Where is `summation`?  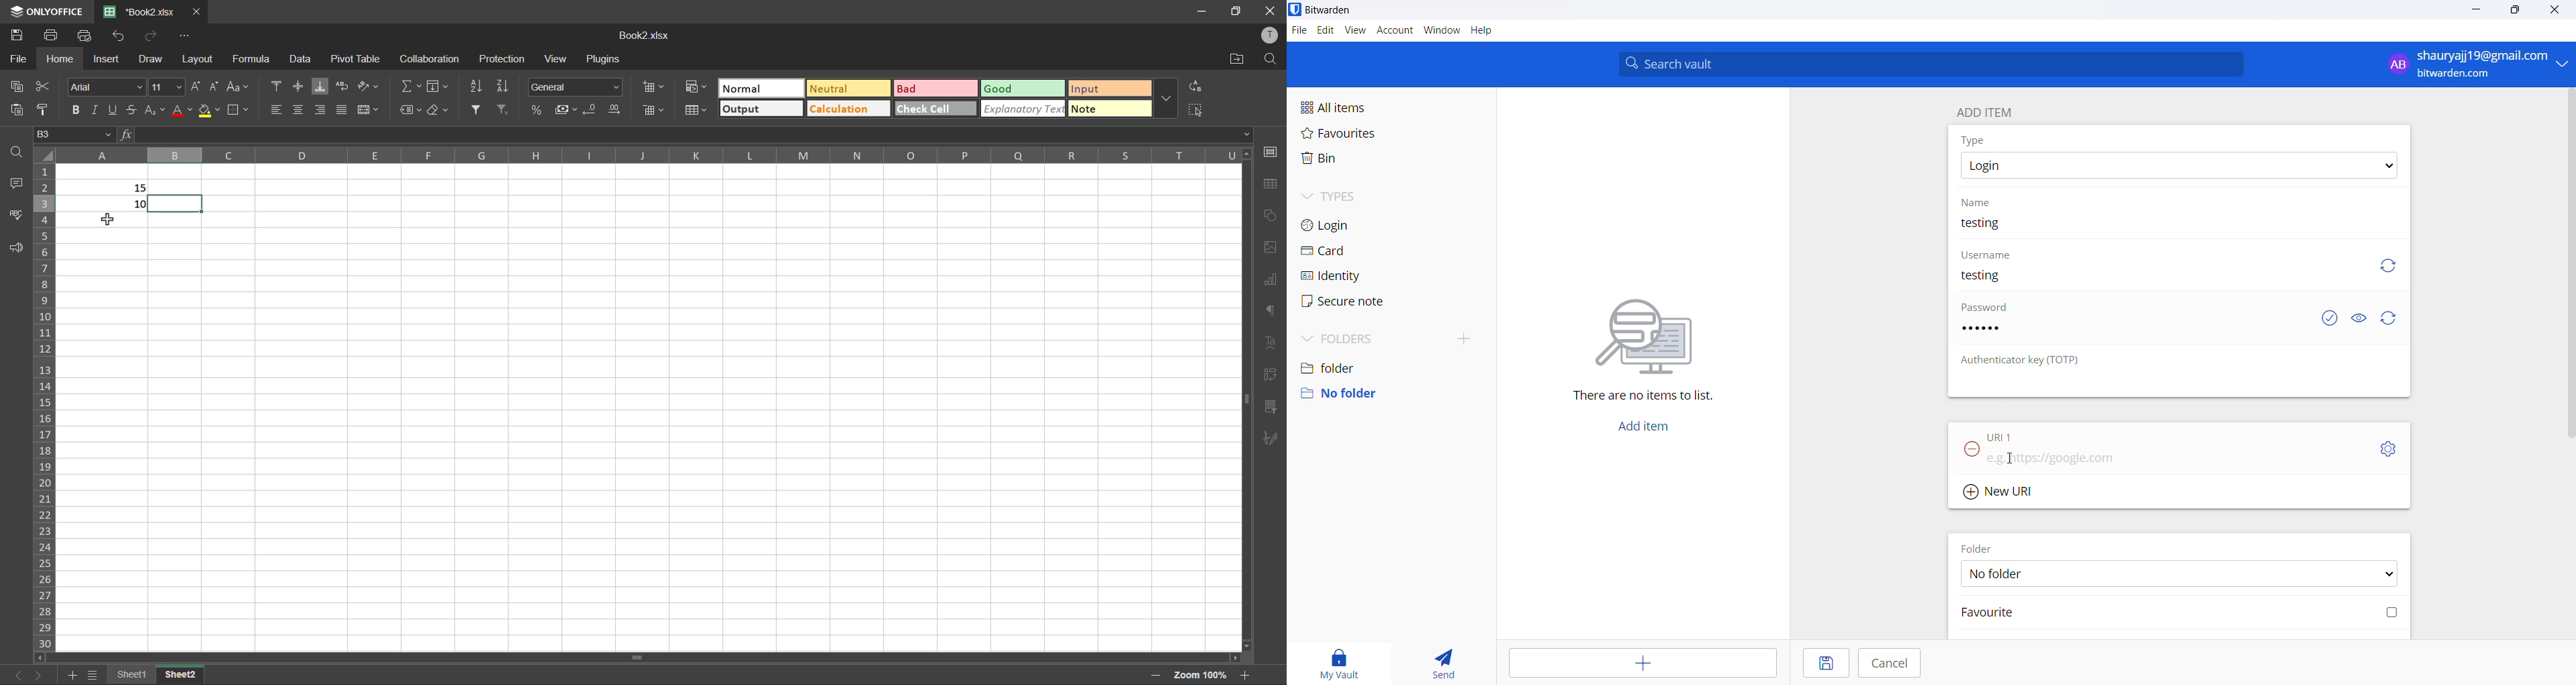
summation is located at coordinates (412, 86).